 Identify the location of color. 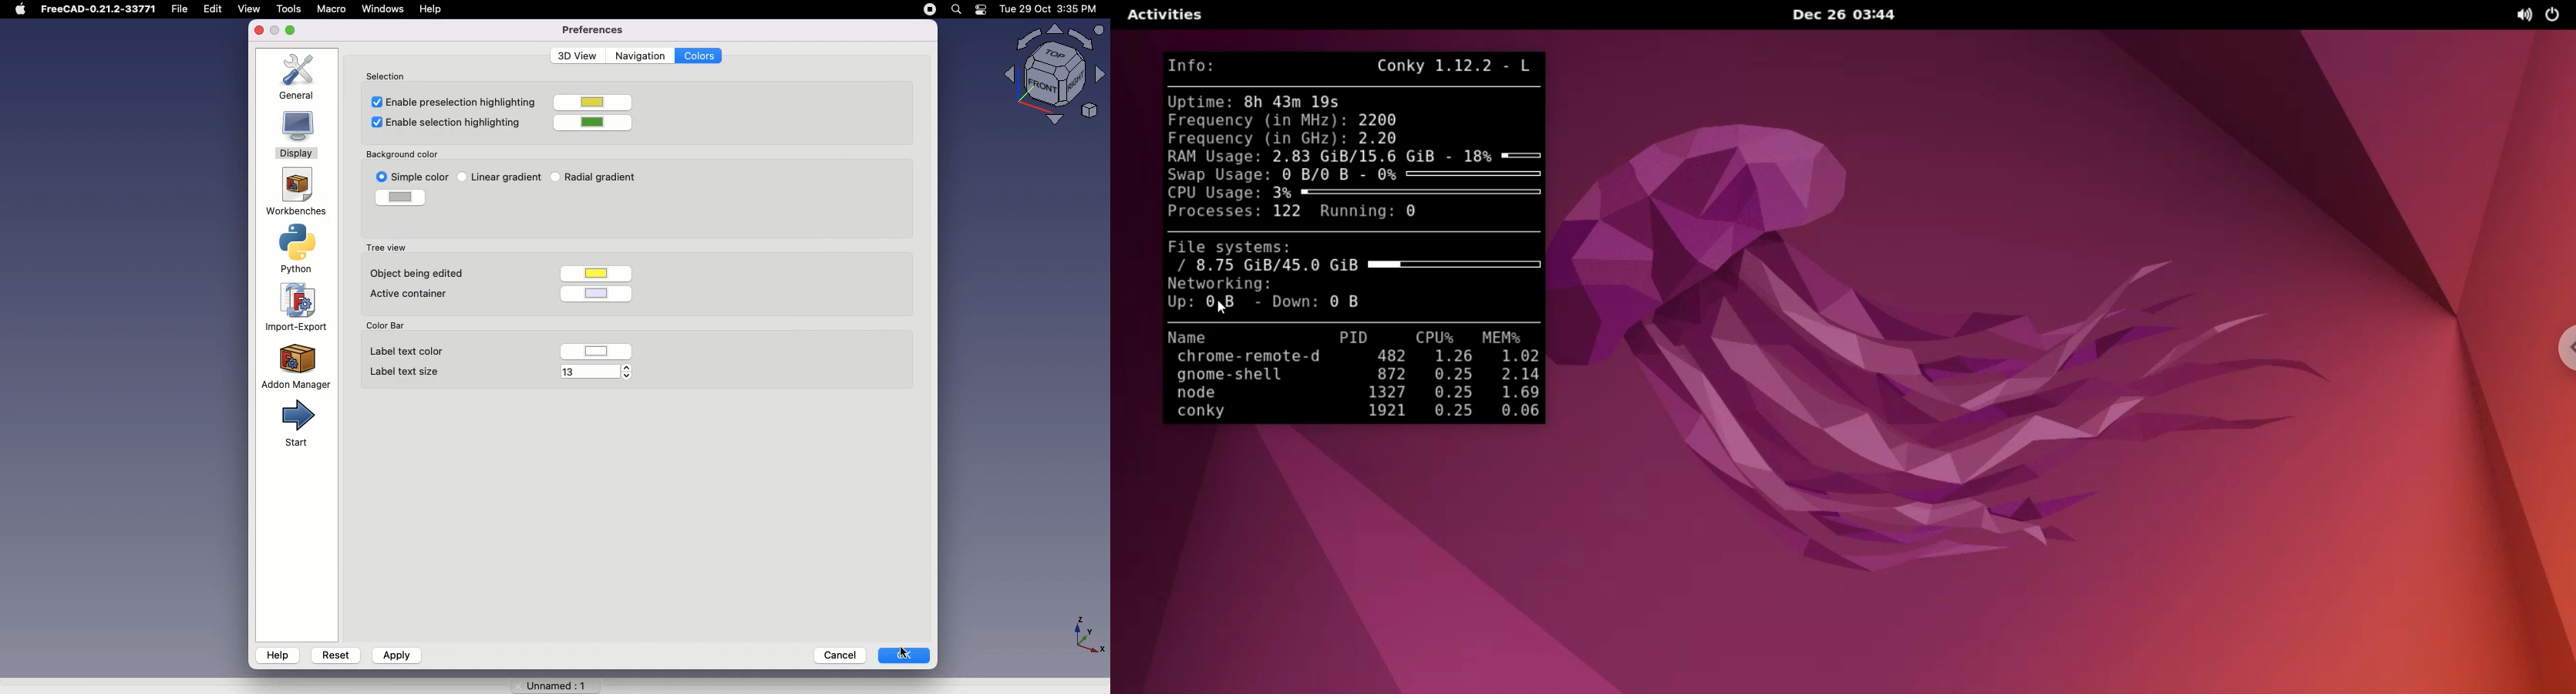
(601, 292).